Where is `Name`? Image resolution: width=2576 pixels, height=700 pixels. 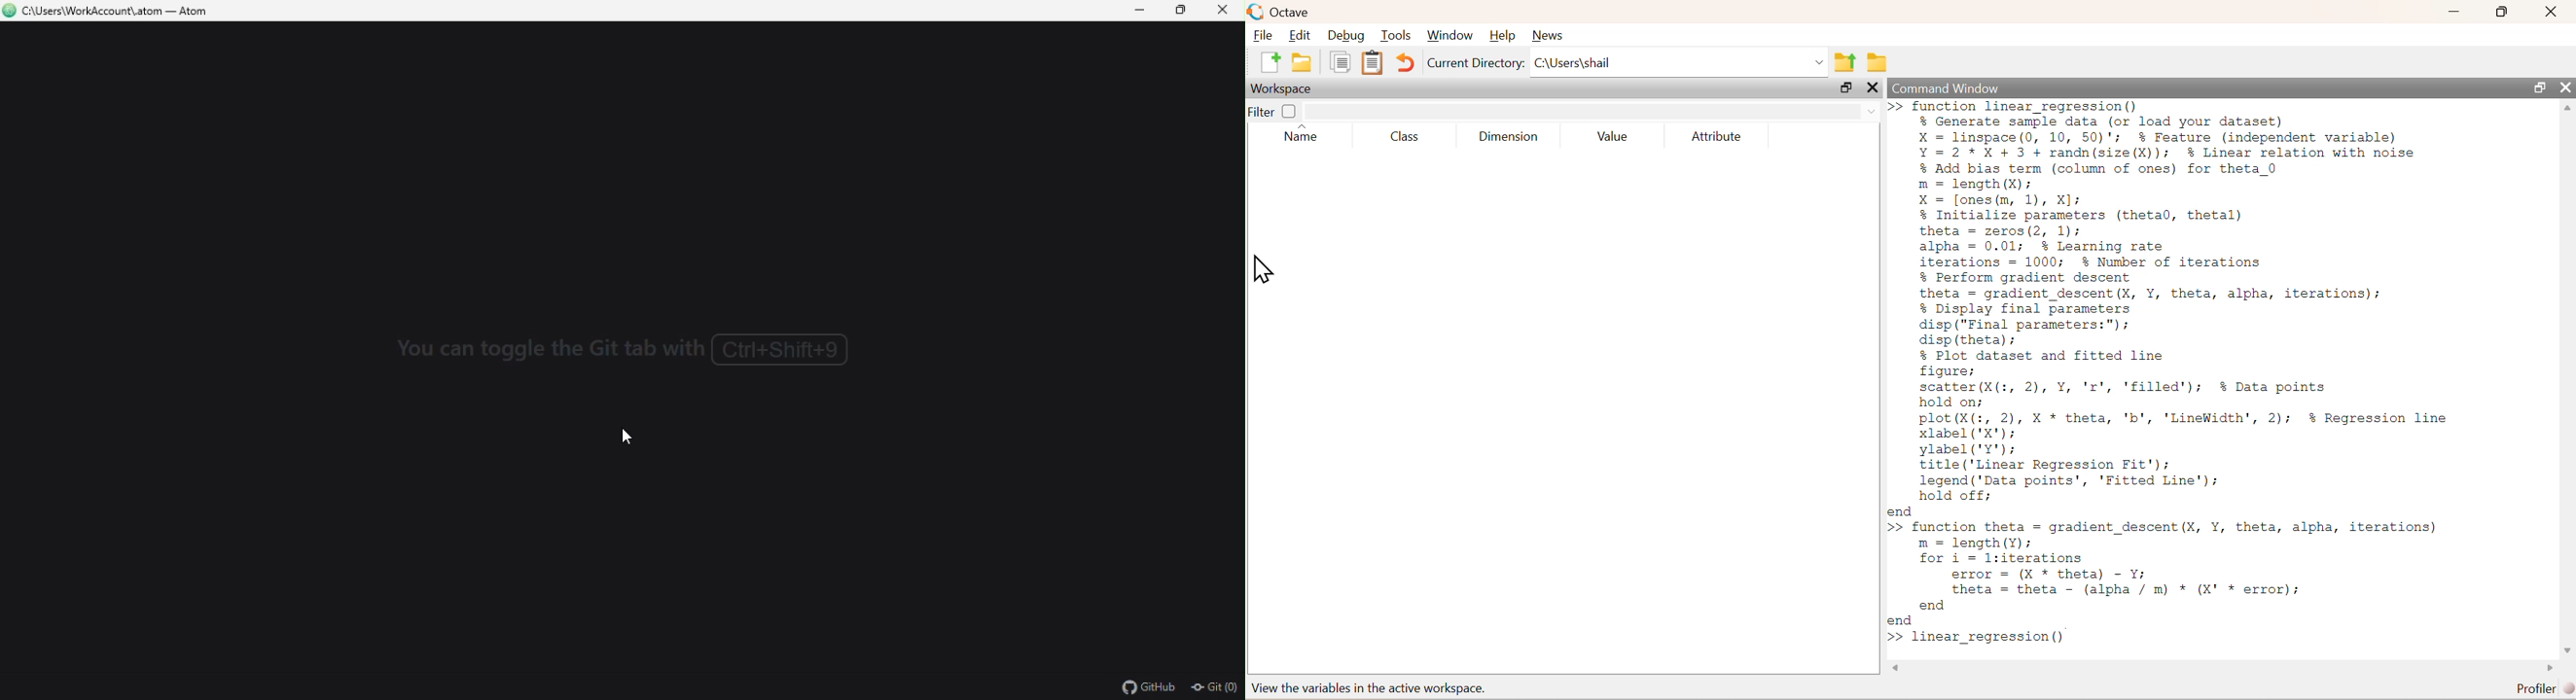 Name is located at coordinates (1302, 134).